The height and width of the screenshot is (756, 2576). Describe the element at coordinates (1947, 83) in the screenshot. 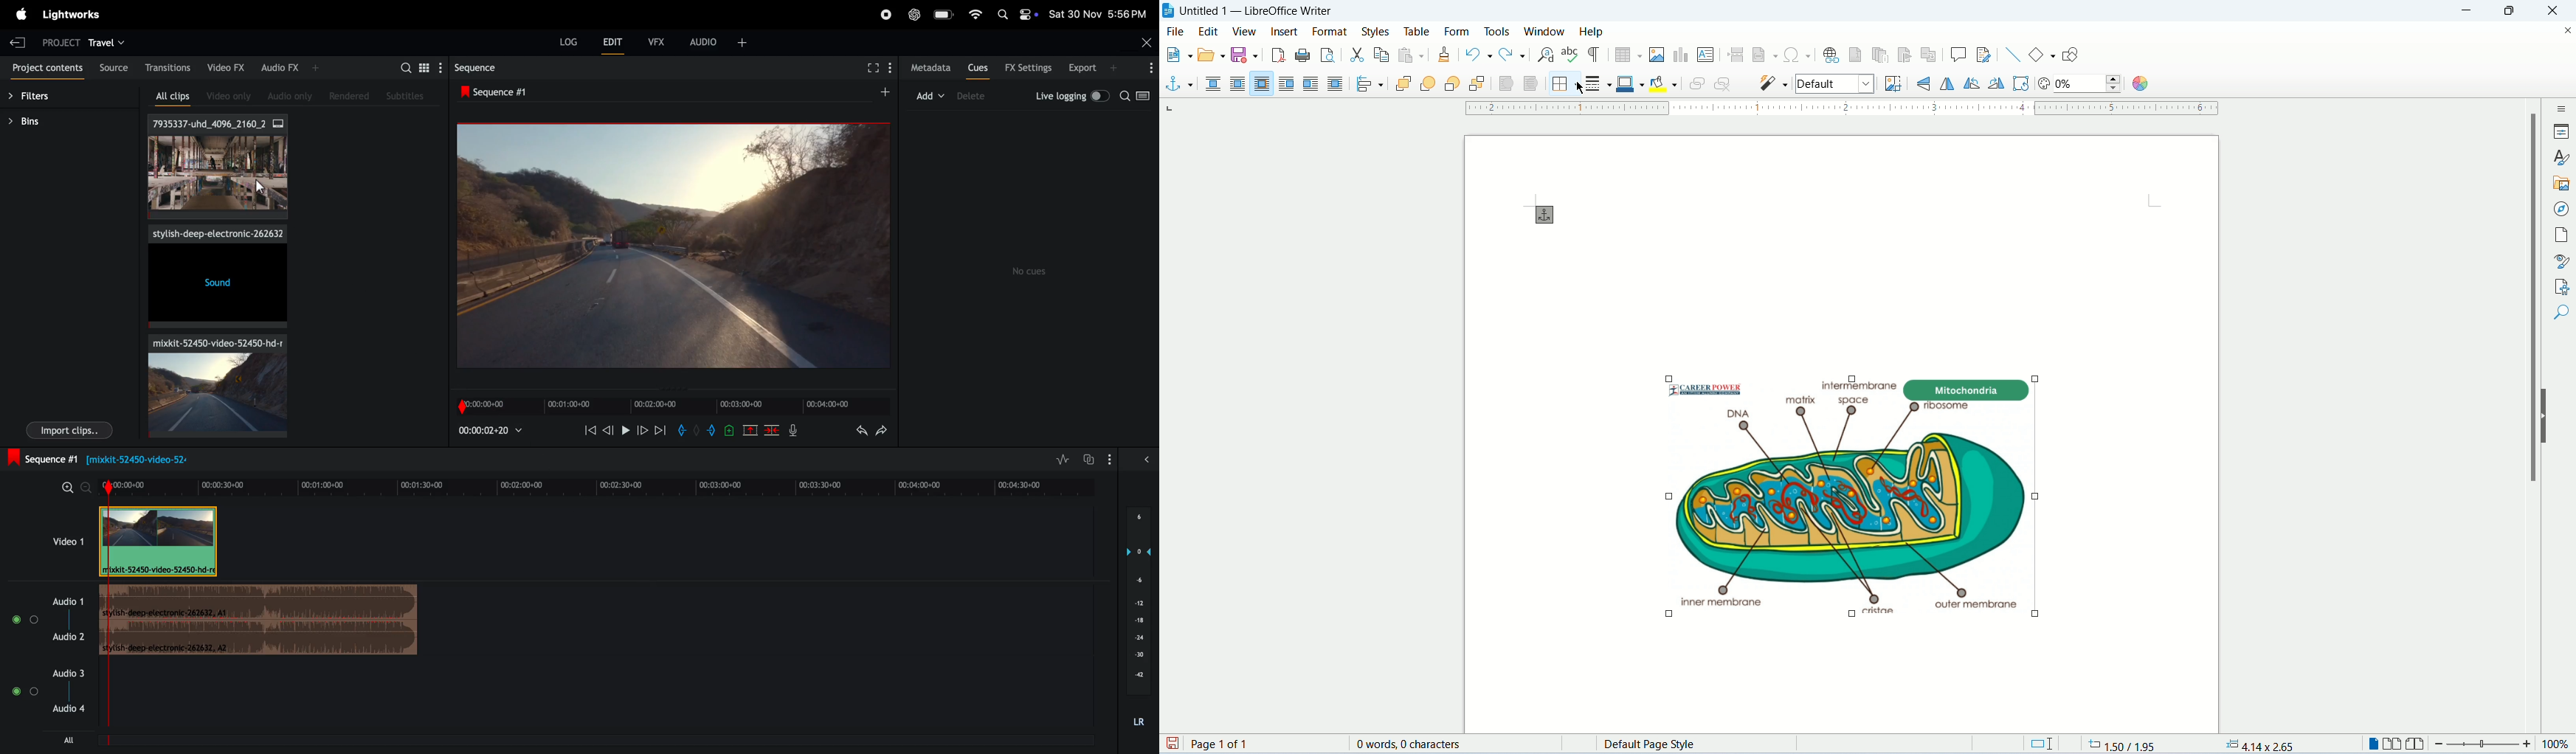

I see `flip vertically` at that location.